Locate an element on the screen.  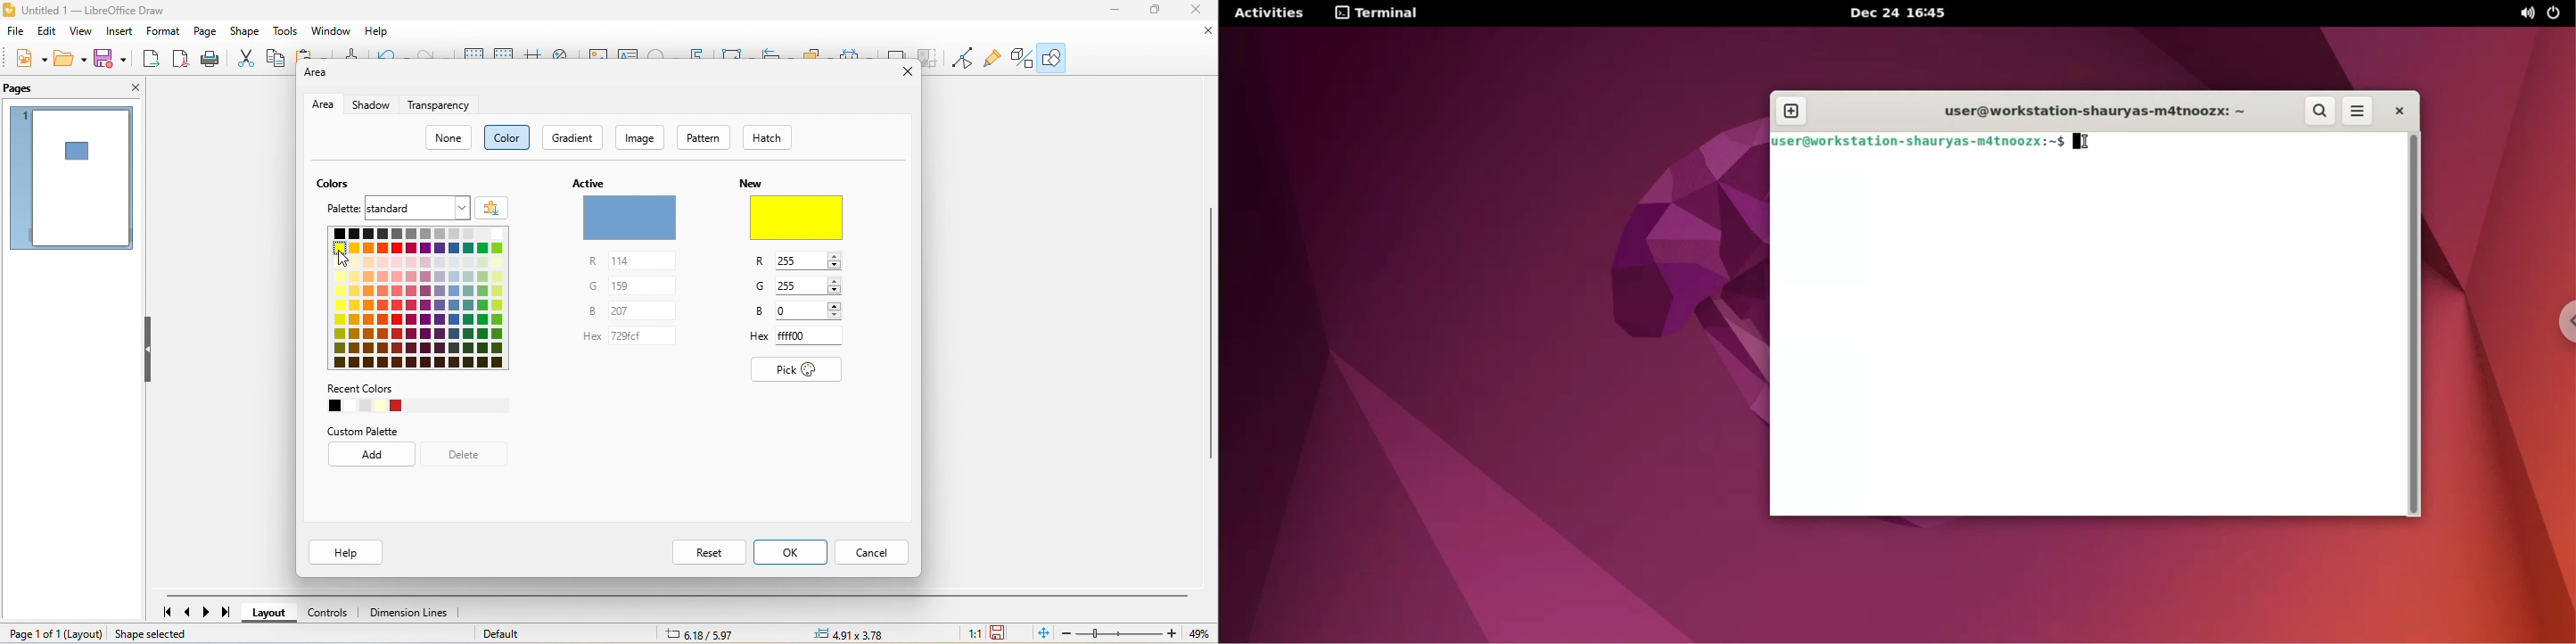
toggle point edit mode is located at coordinates (964, 60).